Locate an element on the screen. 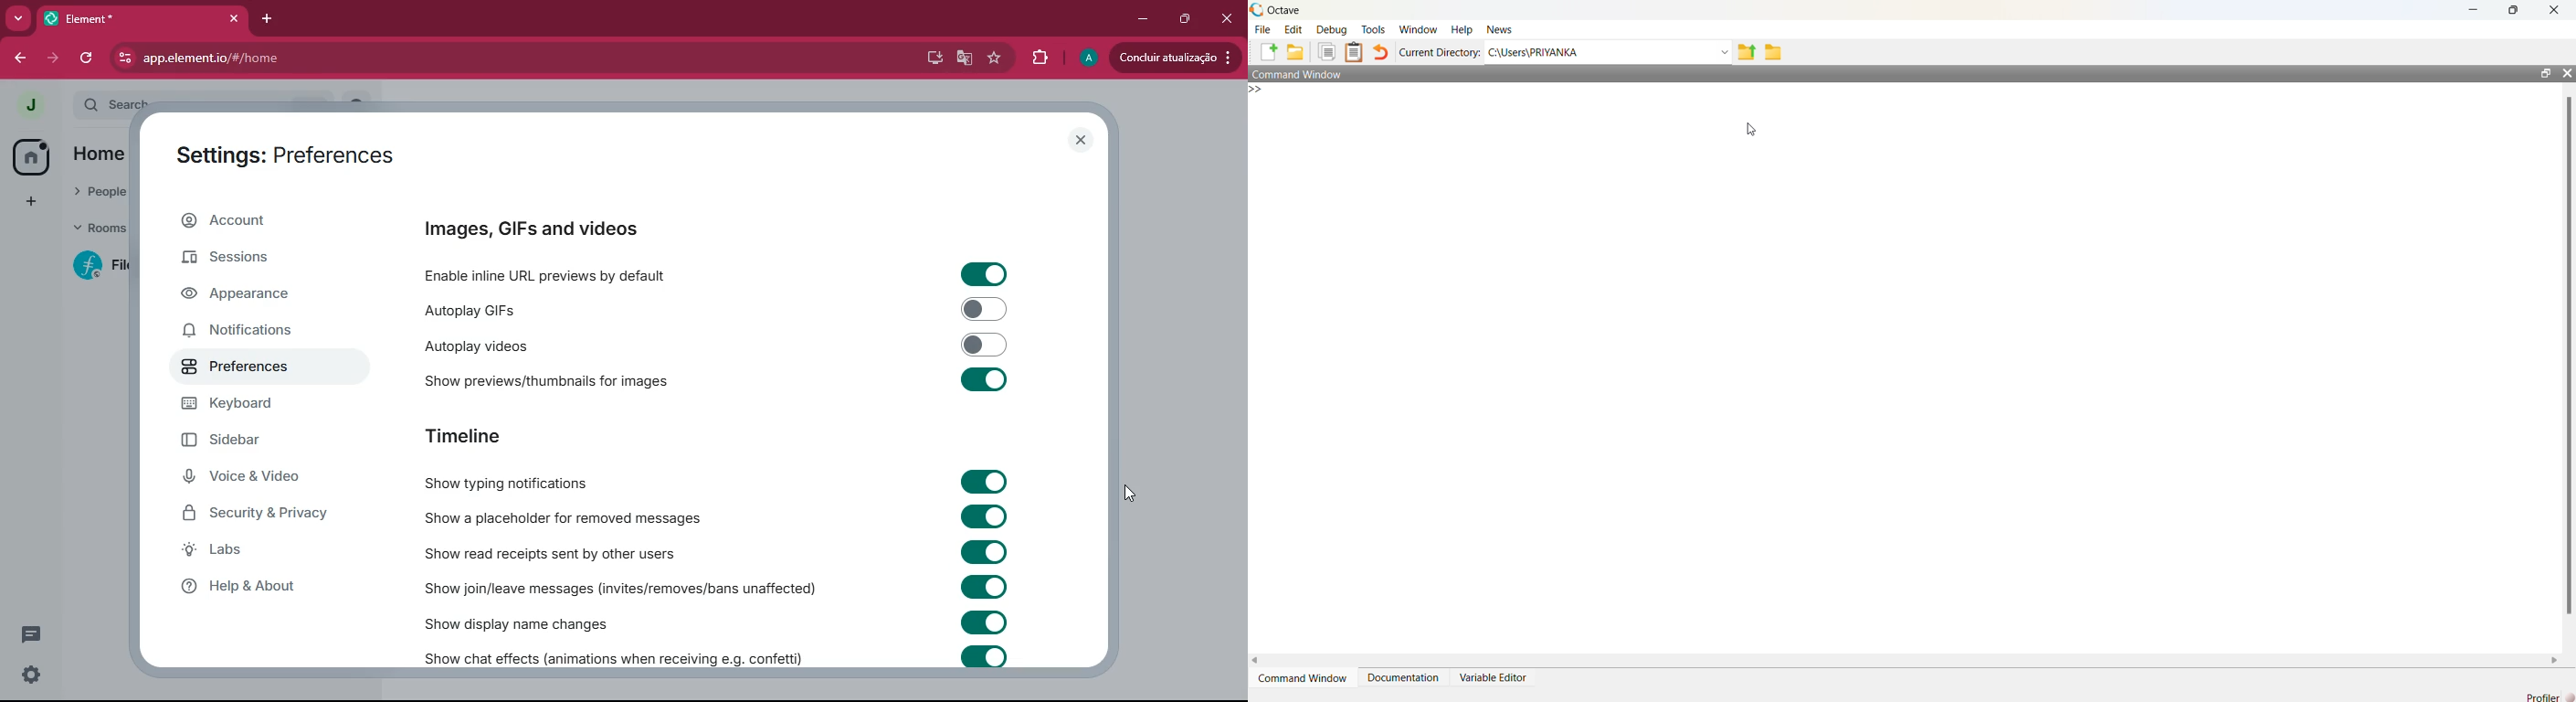 The height and width of the screenshot is (728, 2576). show previews/thumbnails for images is located at coordinates (555, 379).